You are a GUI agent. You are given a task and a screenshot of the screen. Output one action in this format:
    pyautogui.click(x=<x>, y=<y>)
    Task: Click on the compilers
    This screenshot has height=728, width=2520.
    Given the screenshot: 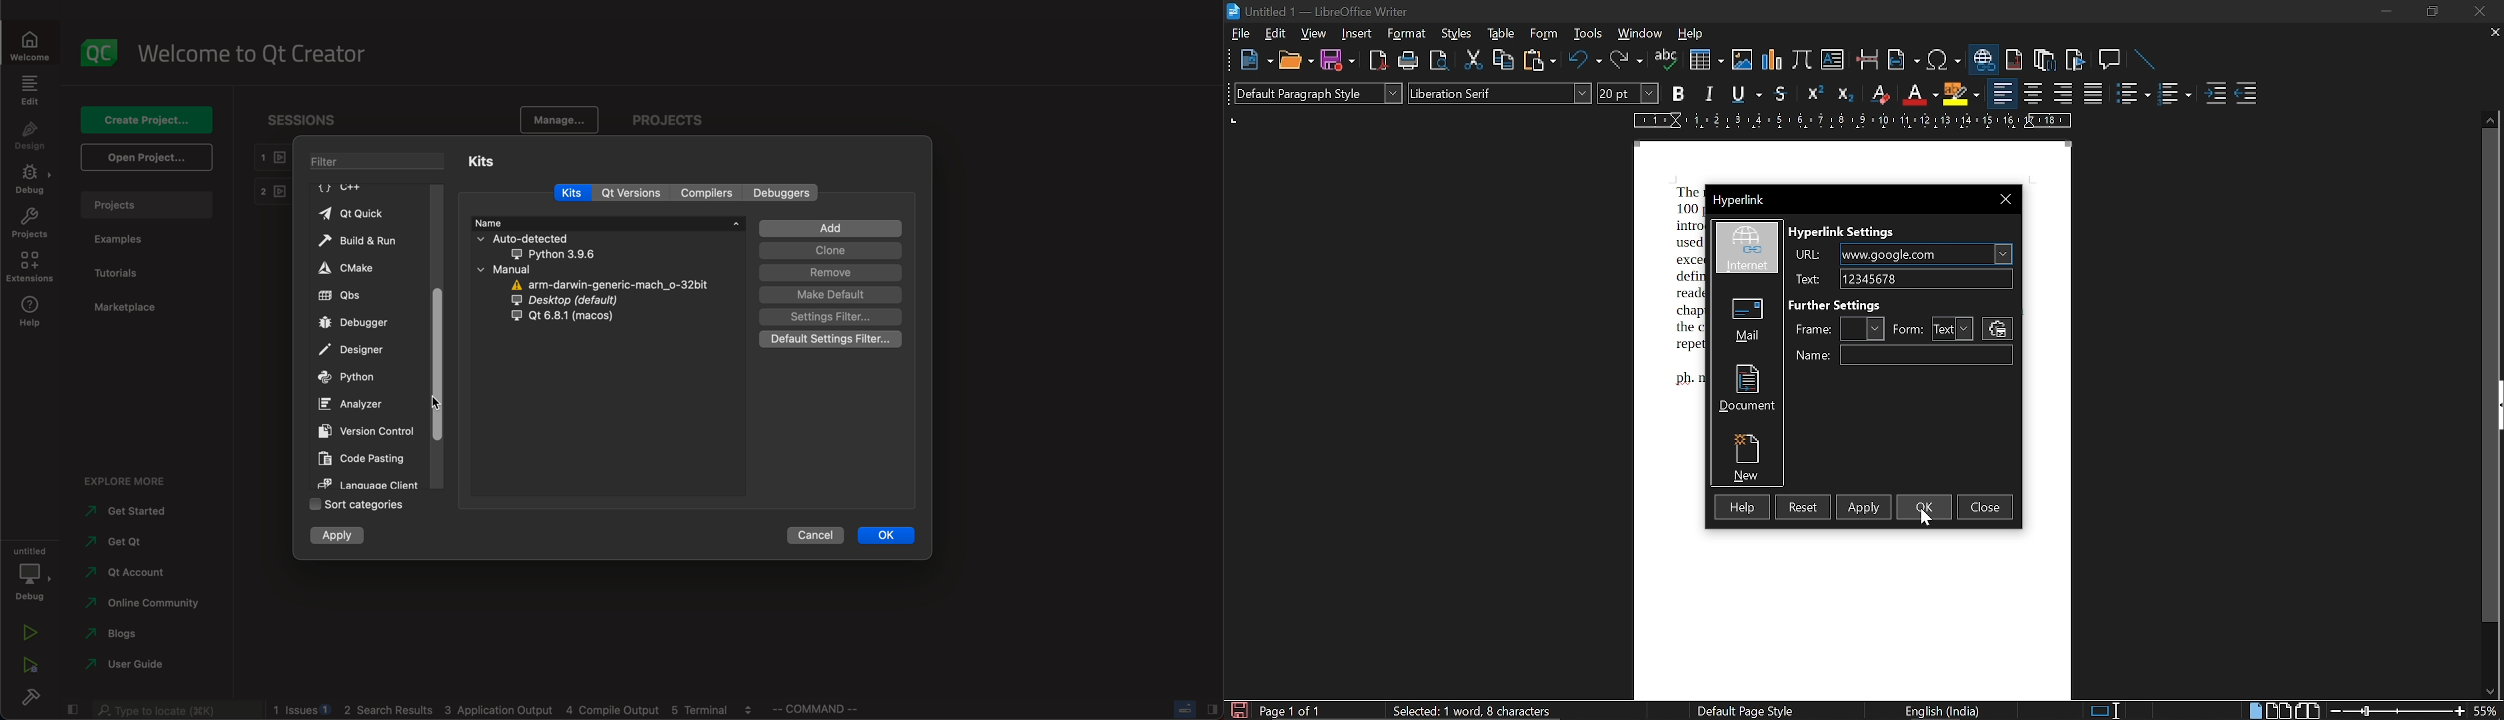 What is the action you would take?
    pyautogui.click(x=703, y=193)
    